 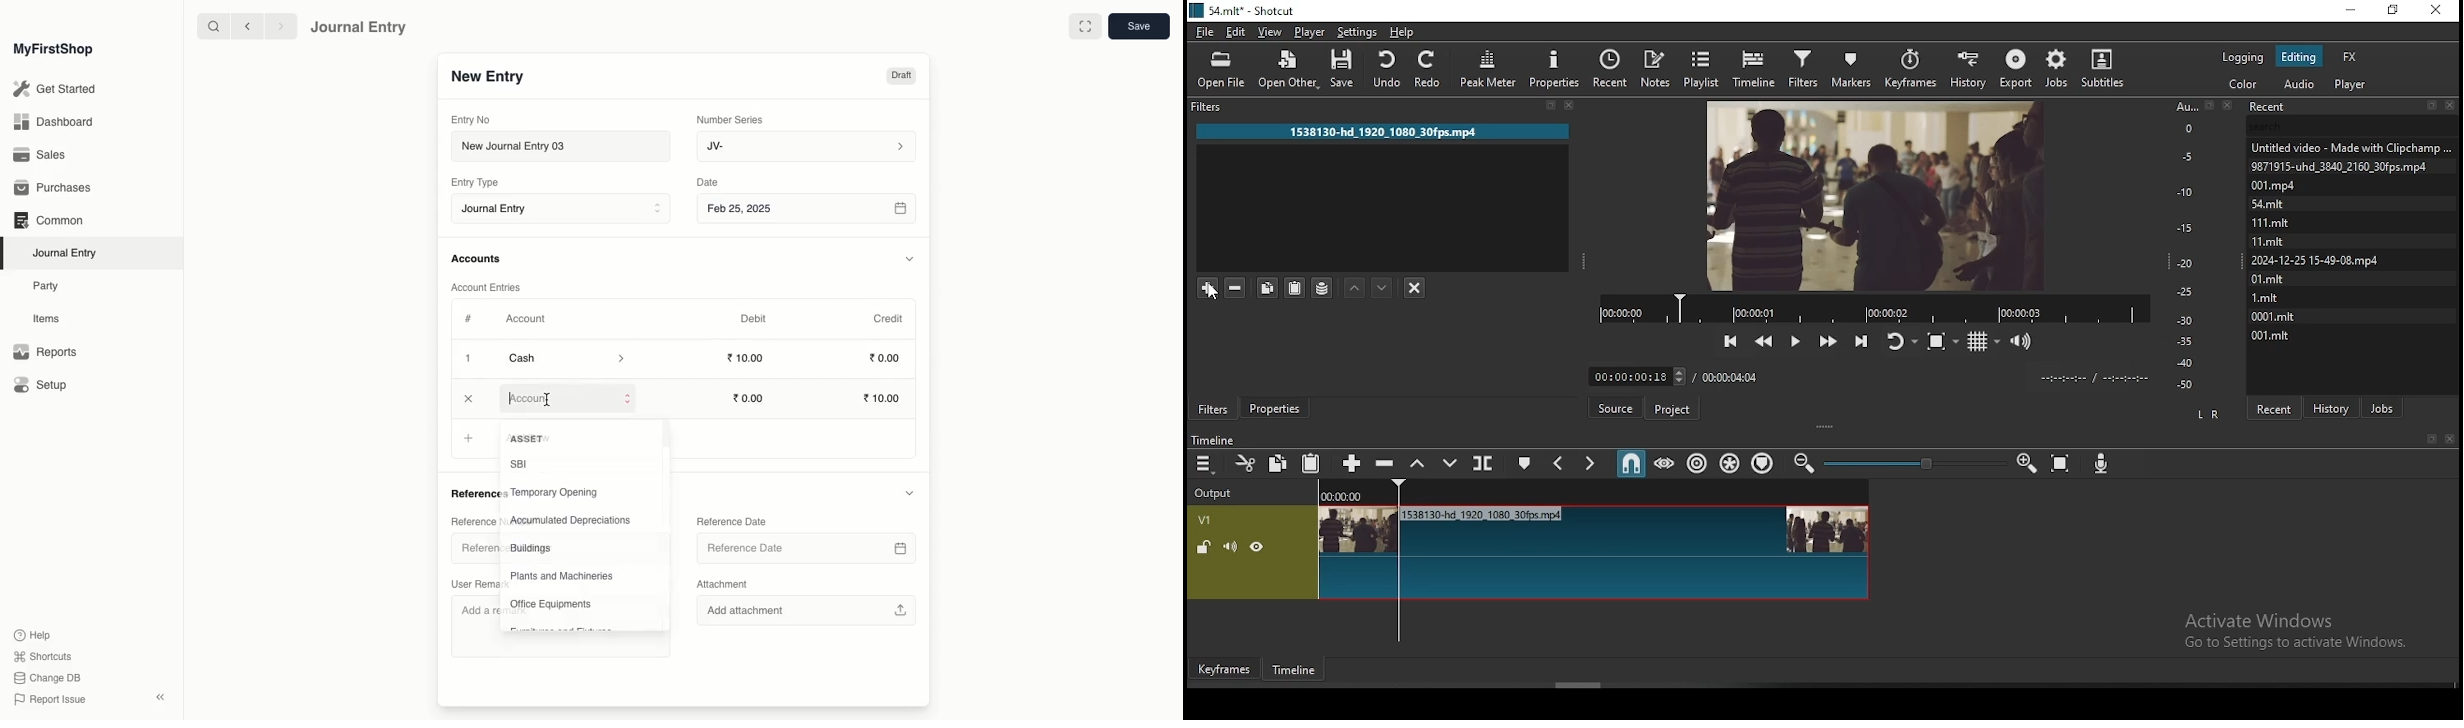 I want to click on Hide, so click(x=911, y=259).